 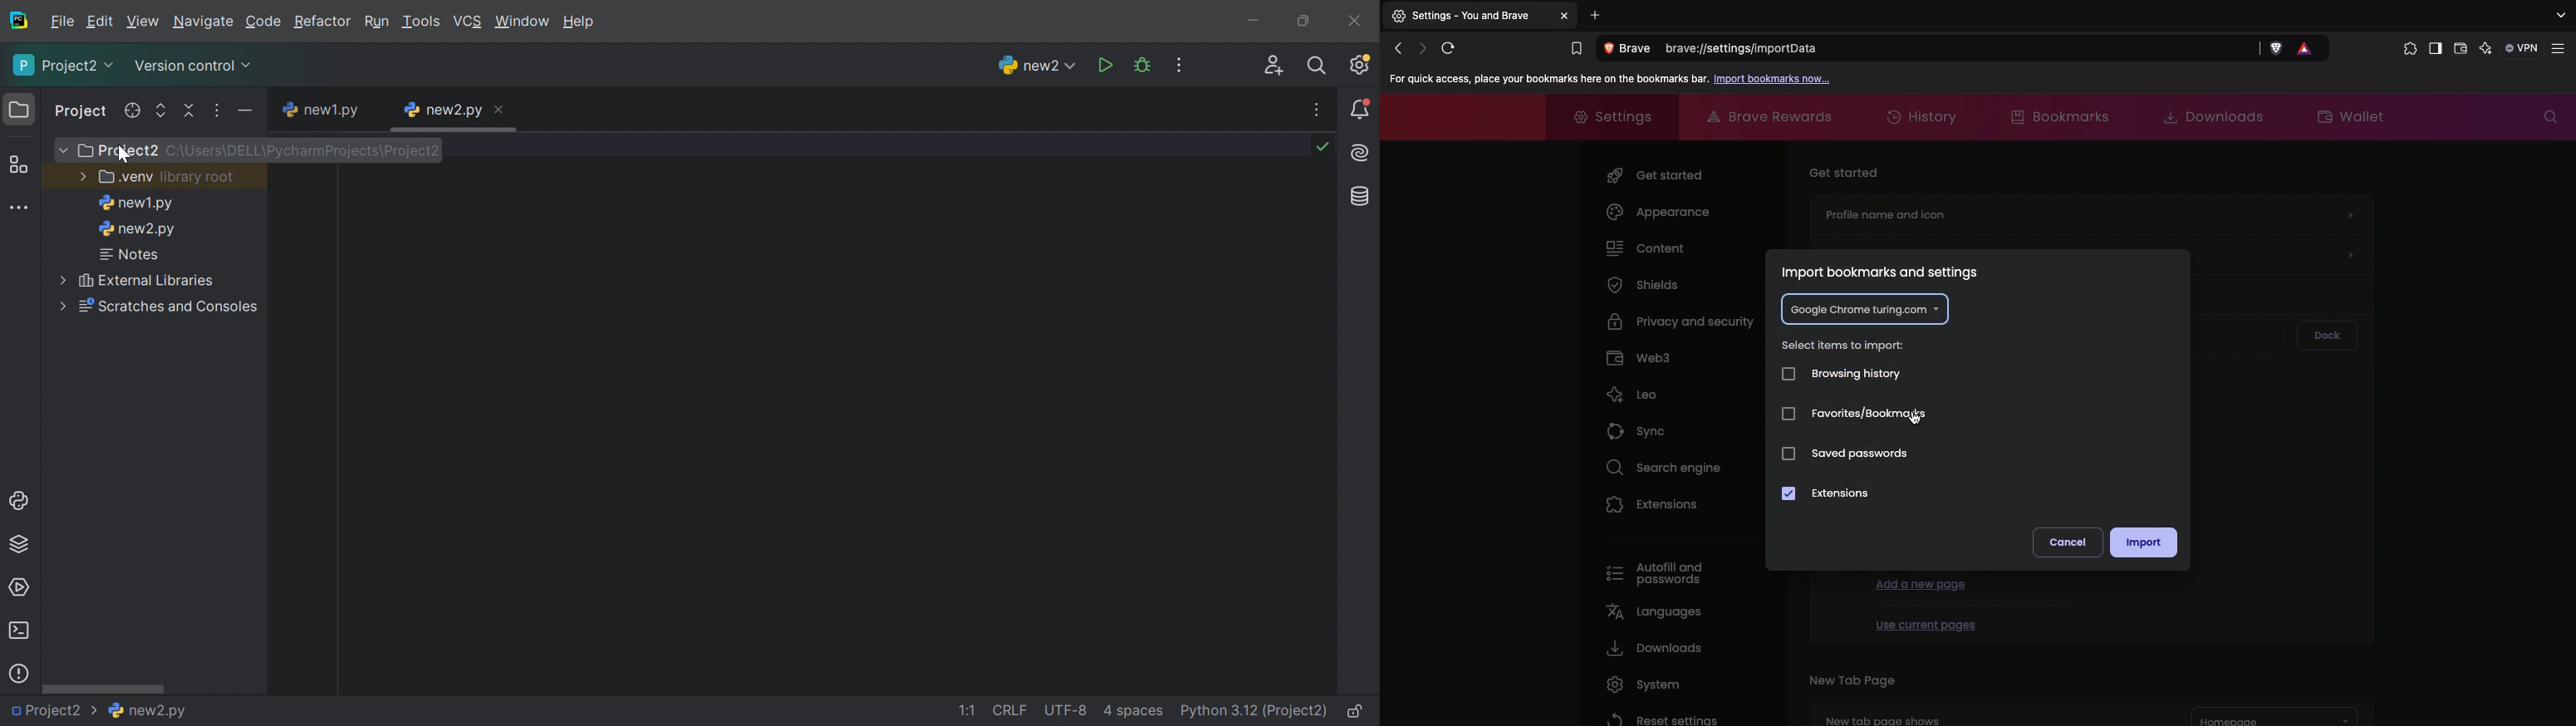 What do you see at coordinates (1255, 711) in the screenshot?
I see `Python 3.12 (Project)` at bounding box center [1255, 711].